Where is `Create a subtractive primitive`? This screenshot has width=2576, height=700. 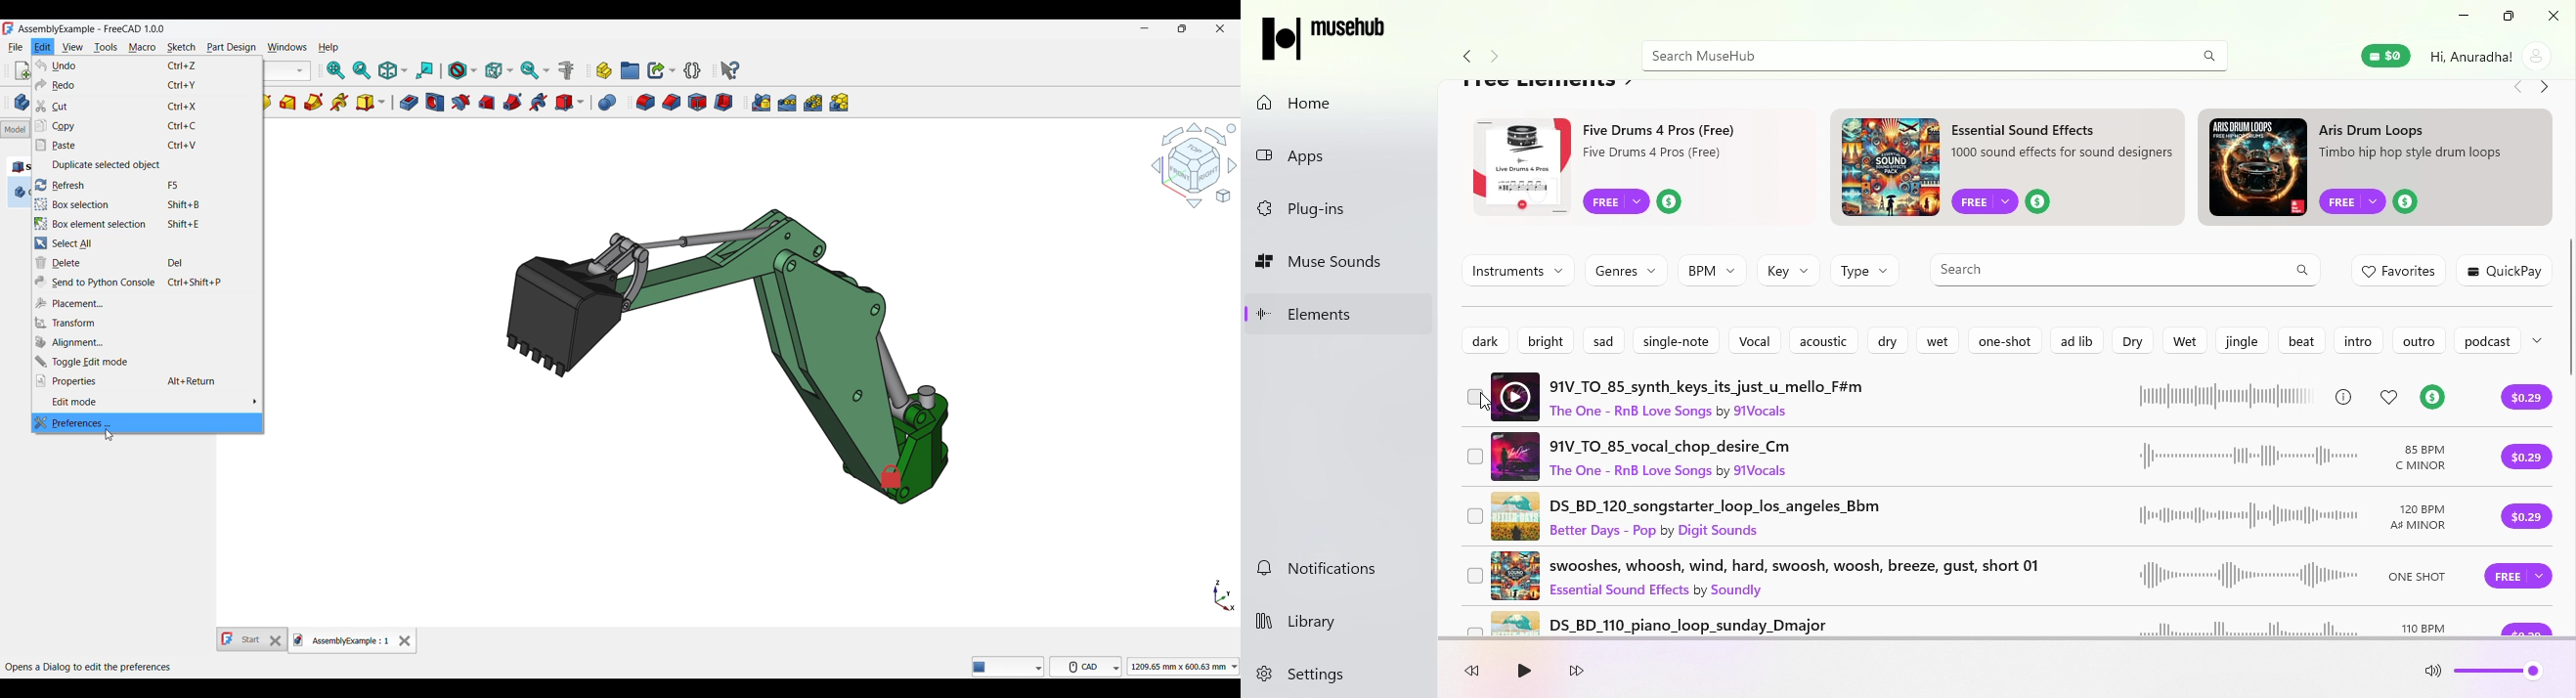
Create a subtractive primitive is located at coordinates (569, 103).